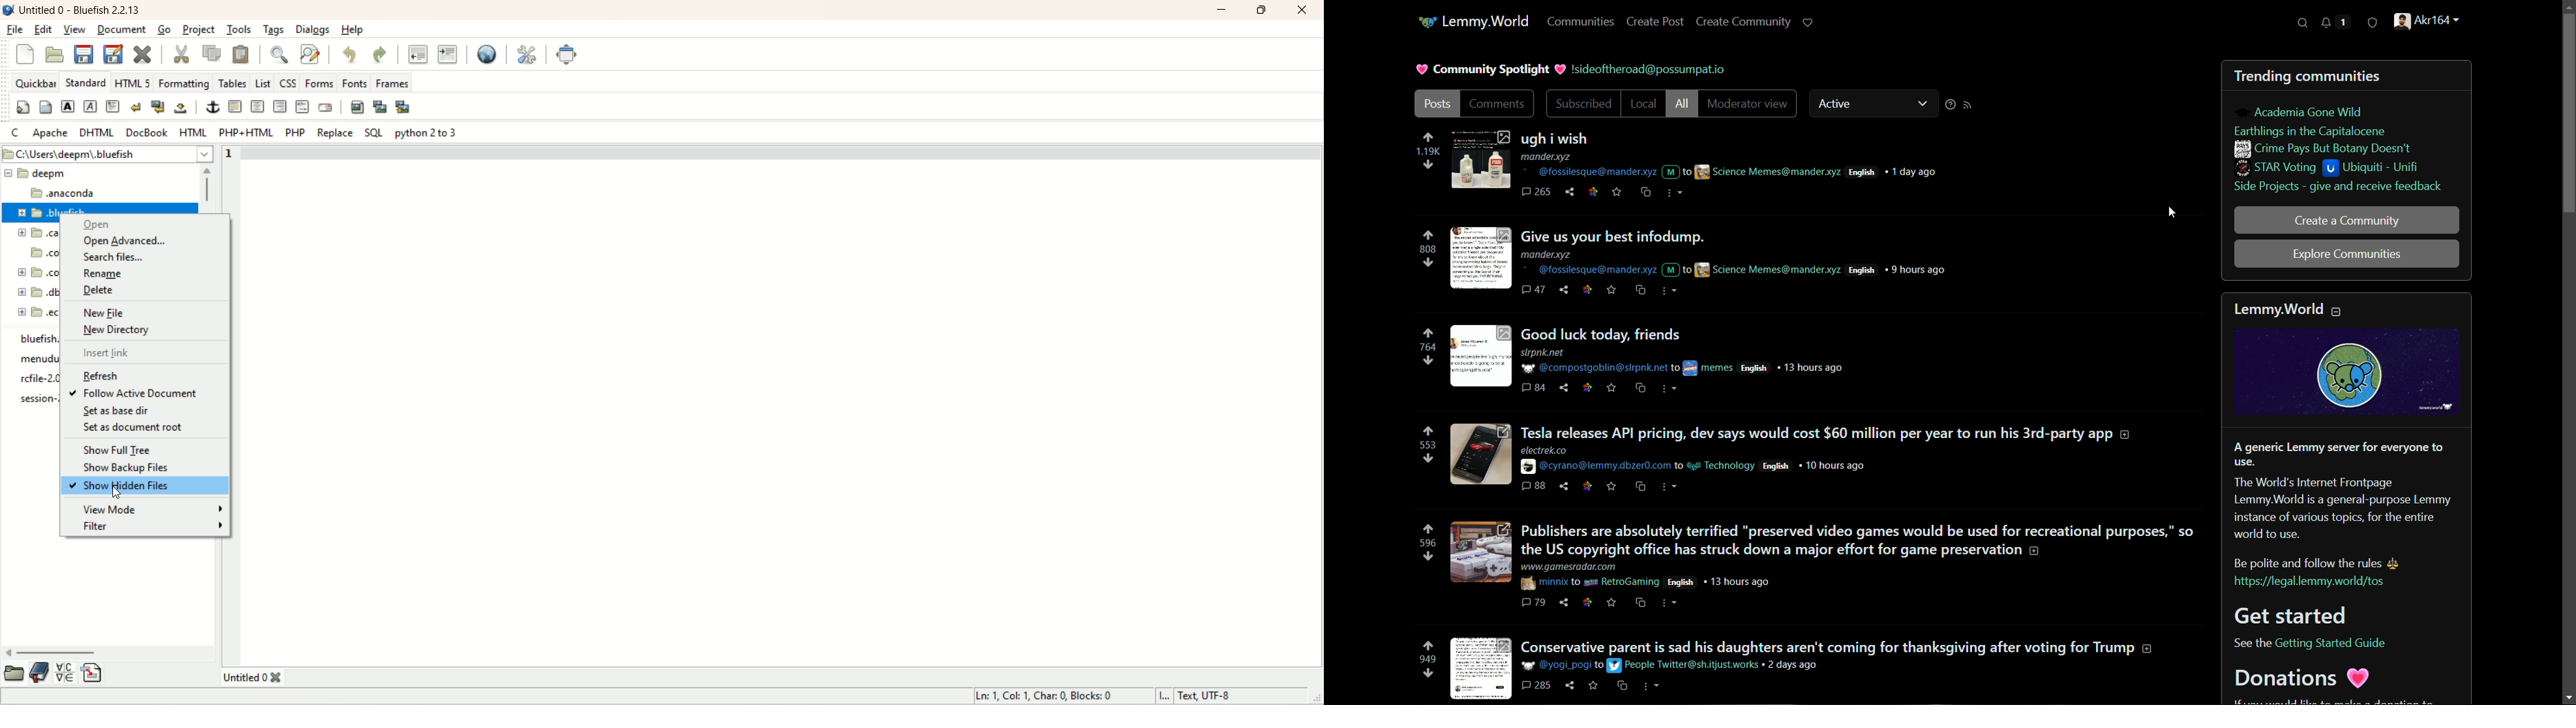 This screenshot has width=2576, height=728. Describe the element at coordinates (261, 677) in the screenshot. I see `title` at that location.